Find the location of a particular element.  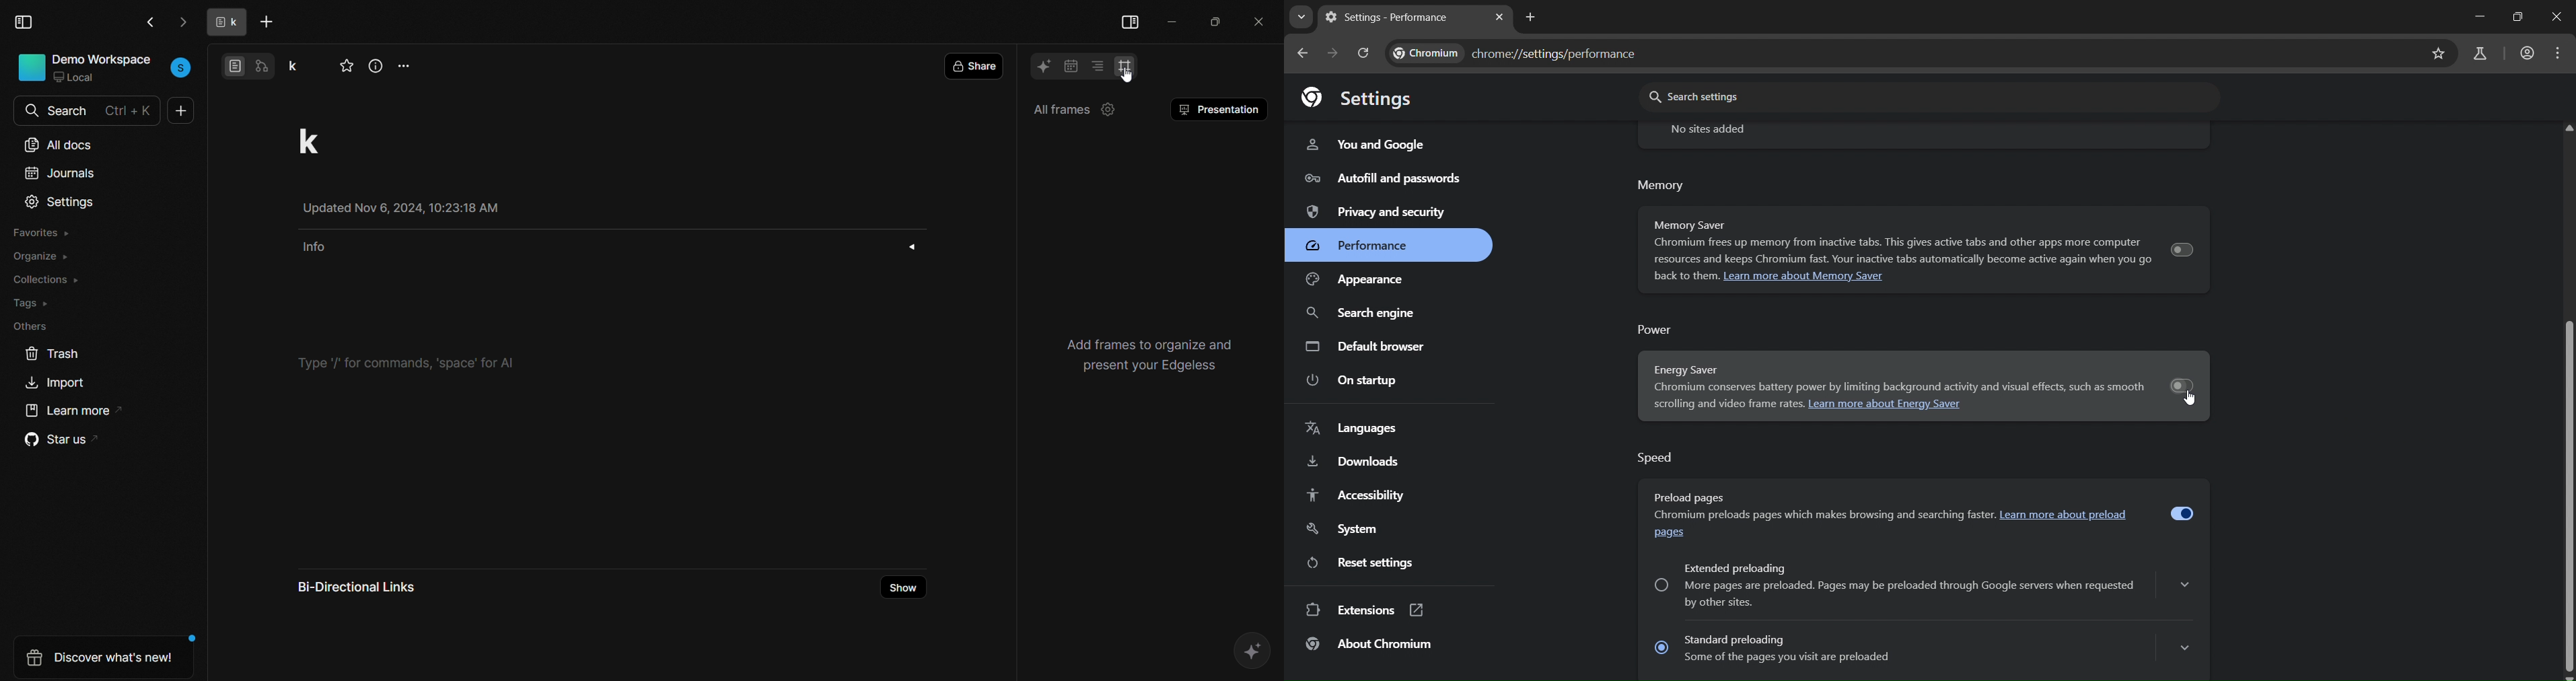

scrolling and video frame rates is located at coordinates (1728, 403).